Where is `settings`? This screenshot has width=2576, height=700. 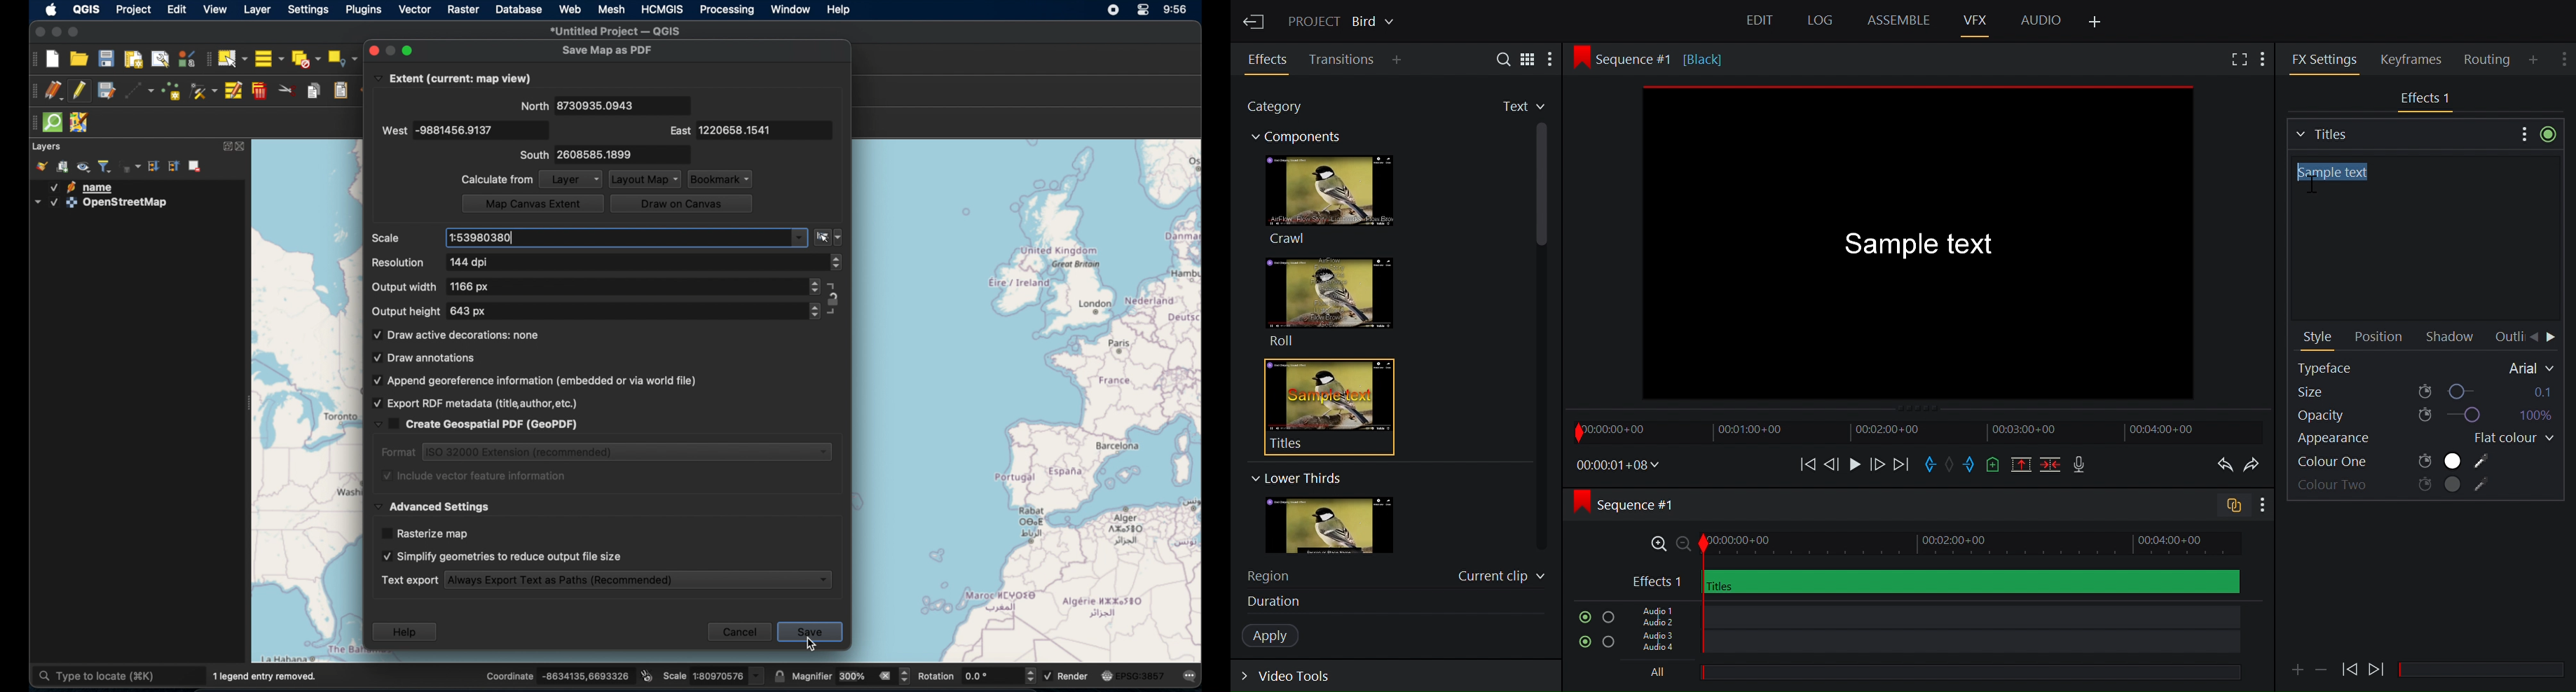
settings is located at coordinates (307, 10).